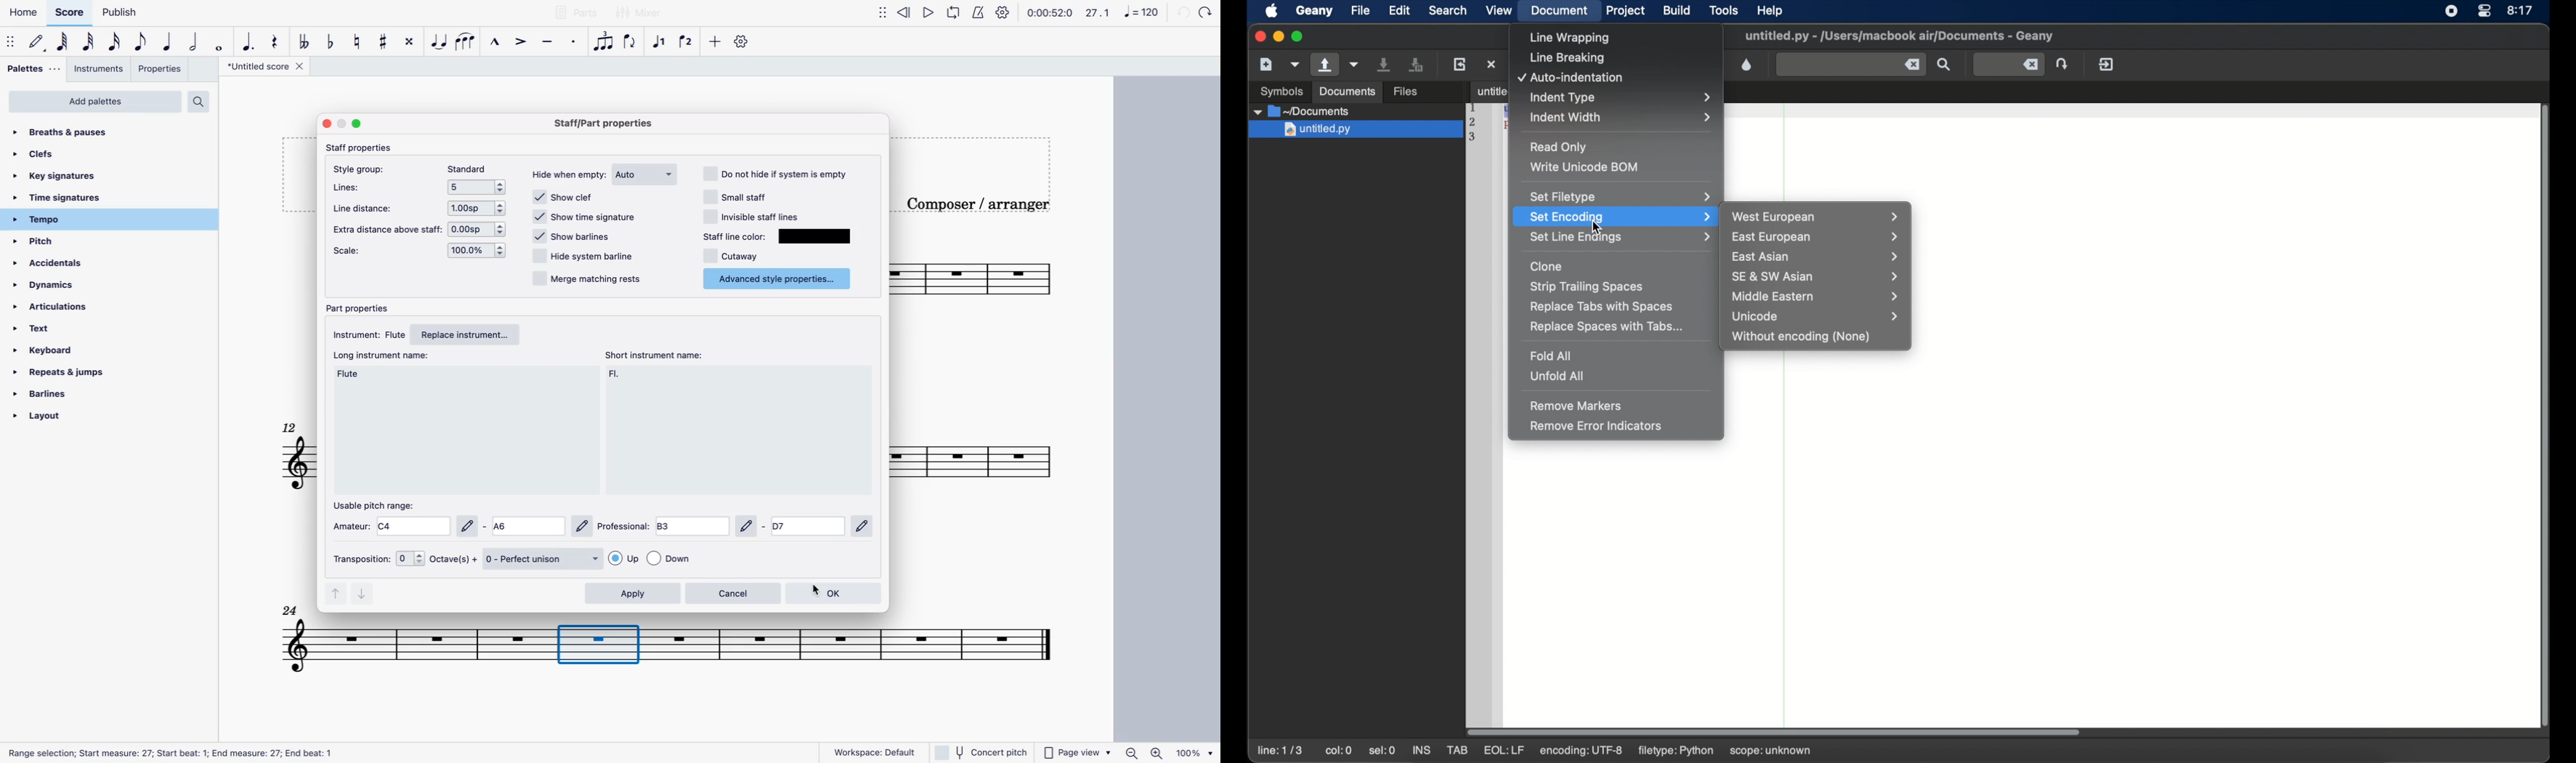 The height and width of the screenshot is (784, 2576). Describe the element at coordinates (358, 42) in the screenshot. I see `toggle natural` at that location.